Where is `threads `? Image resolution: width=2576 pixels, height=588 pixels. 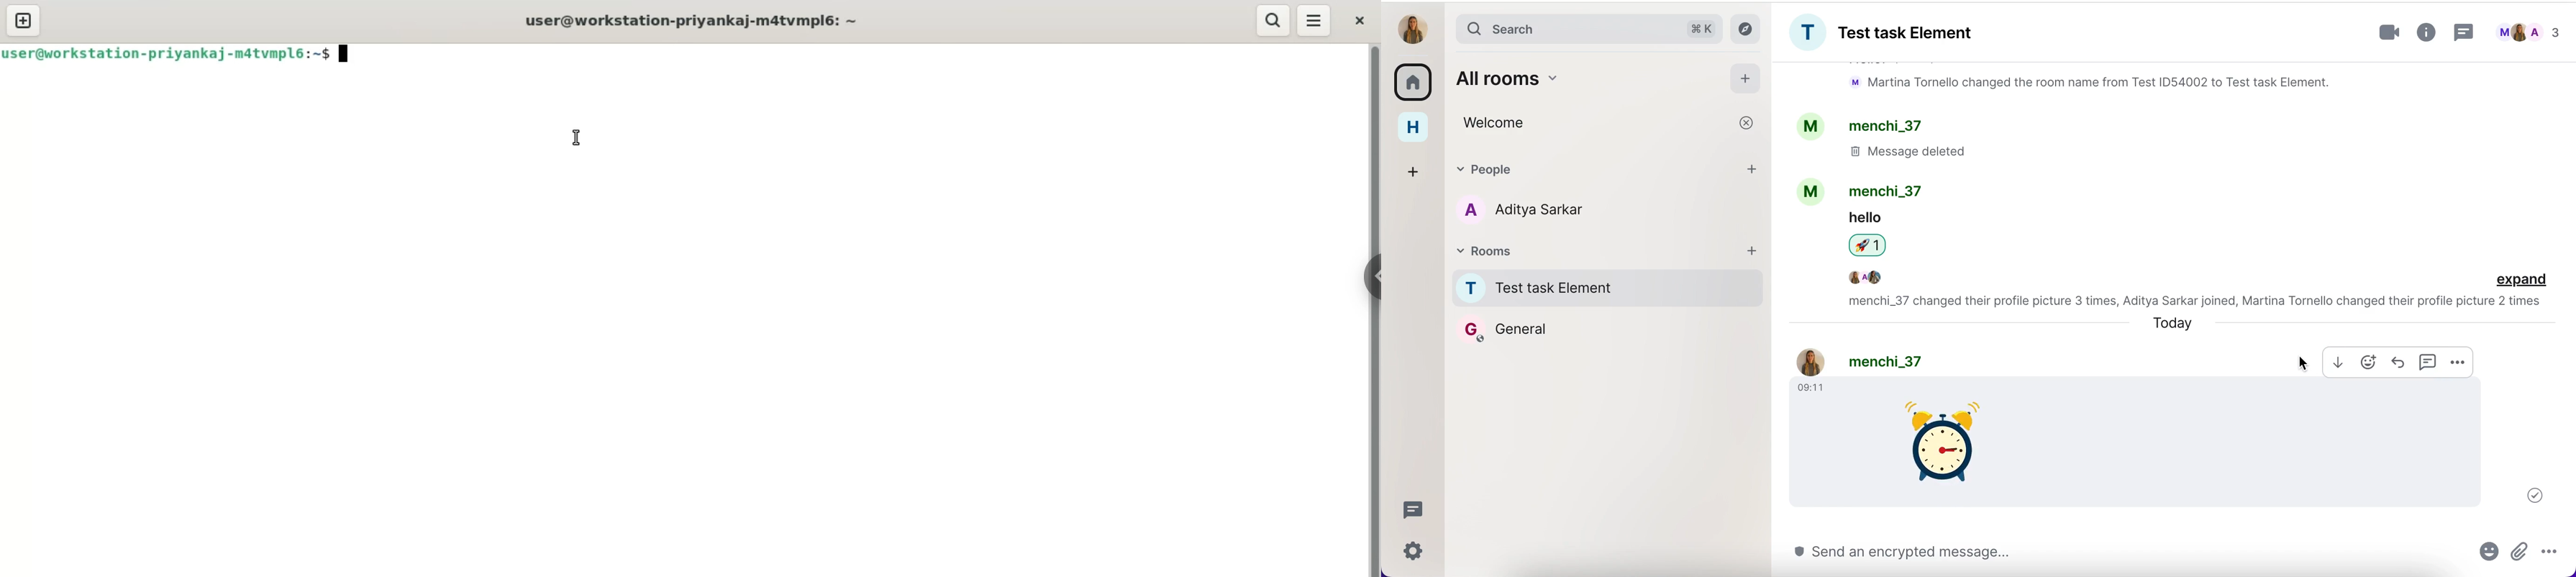
threads  is located at coordinates (2464, 30).